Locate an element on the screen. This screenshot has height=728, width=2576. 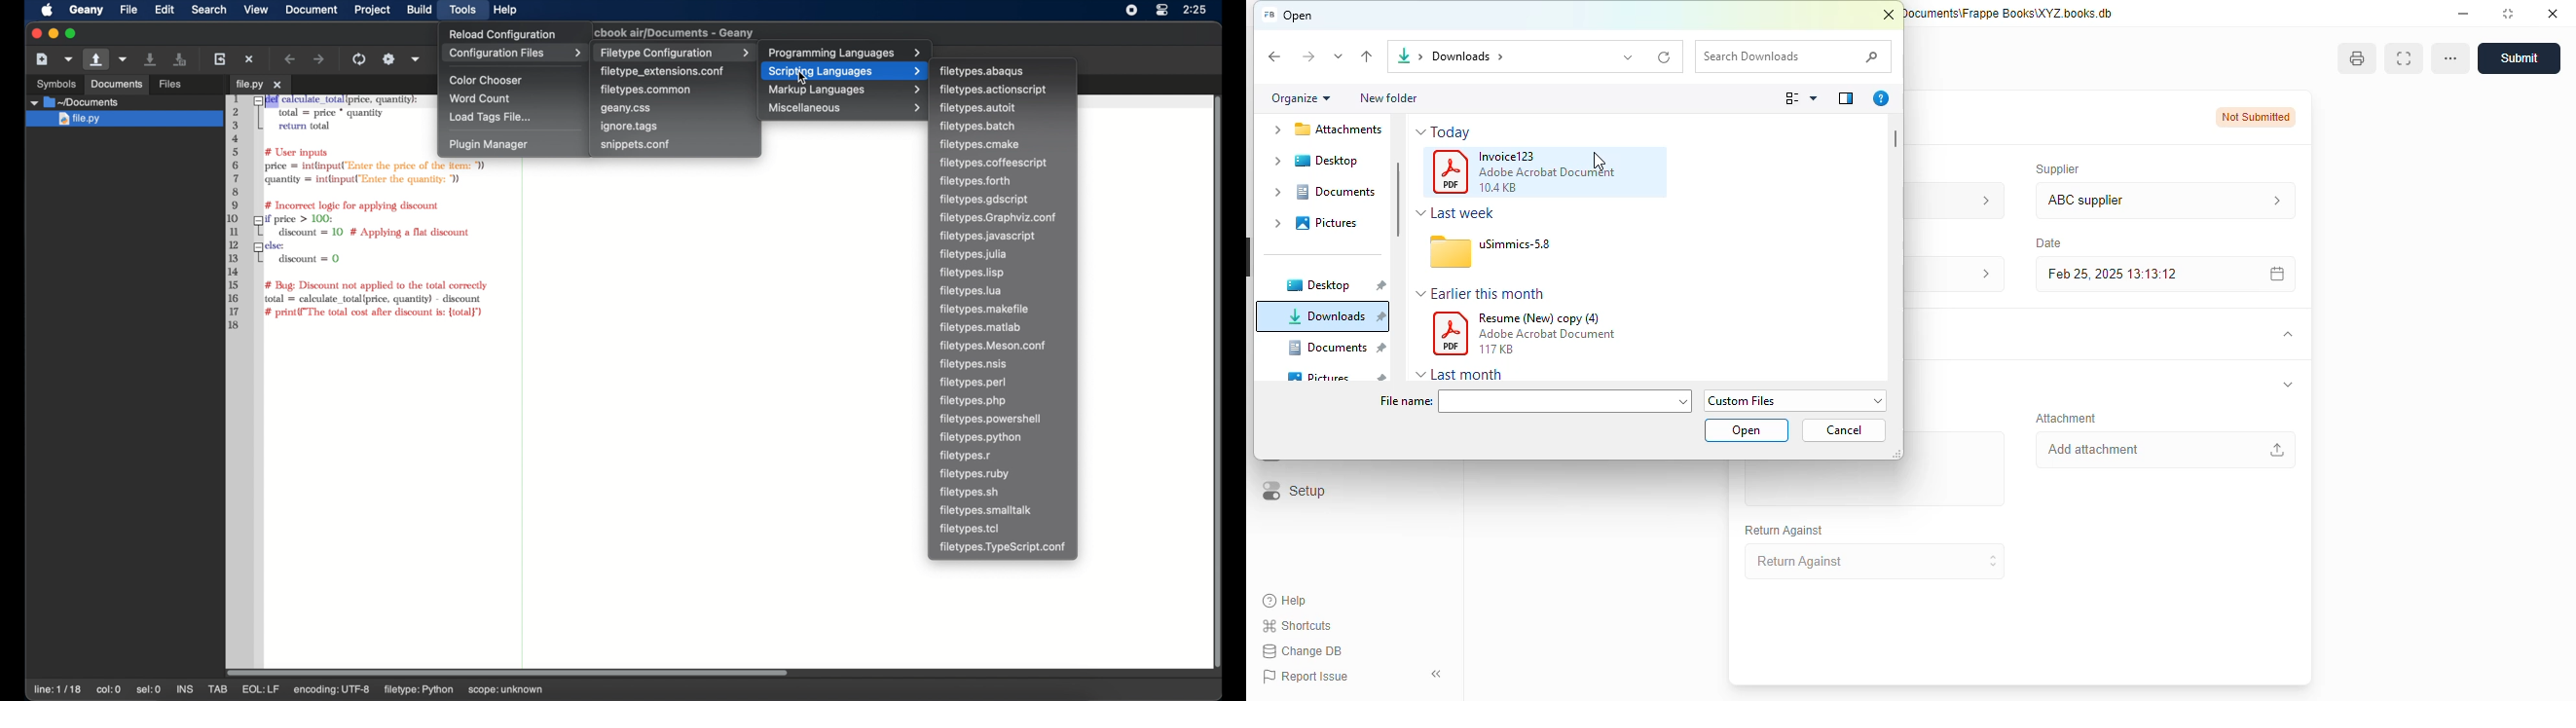
toggle between form and full width is located at coordinates (2403, 58).